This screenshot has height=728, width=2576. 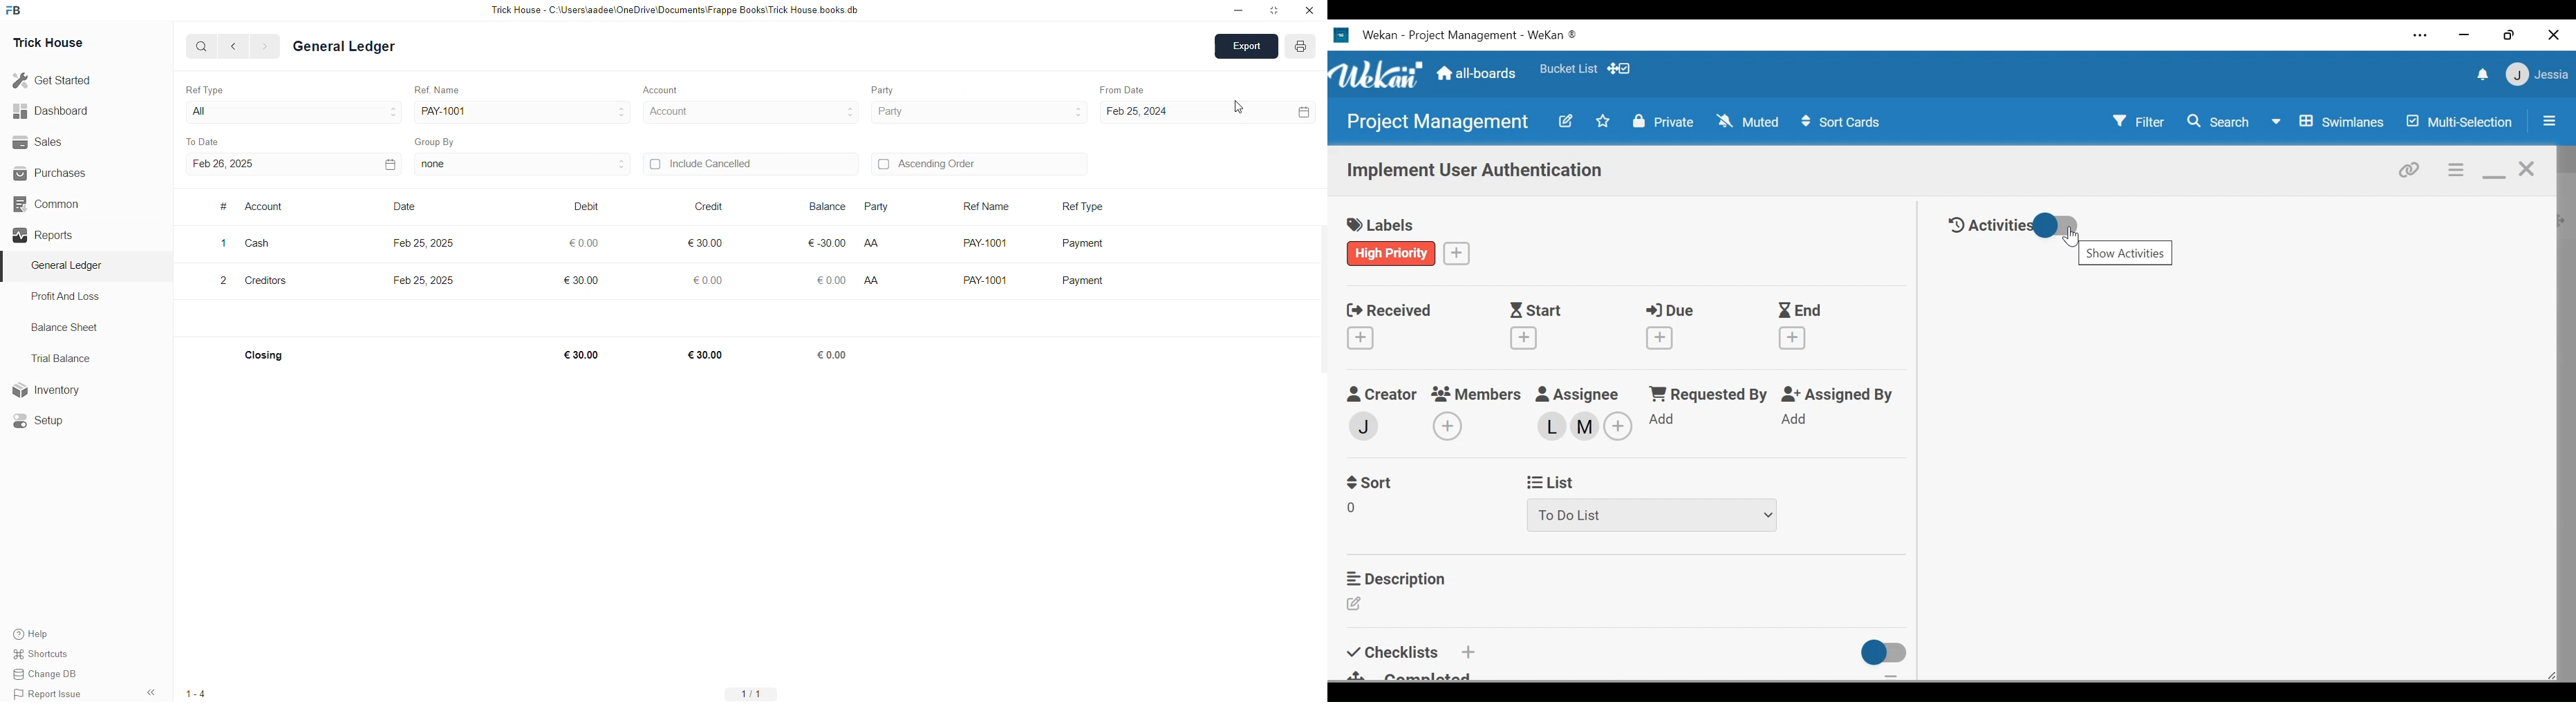 I want to click on Wekan Desktop Icon, so click(x=1342, y=36).